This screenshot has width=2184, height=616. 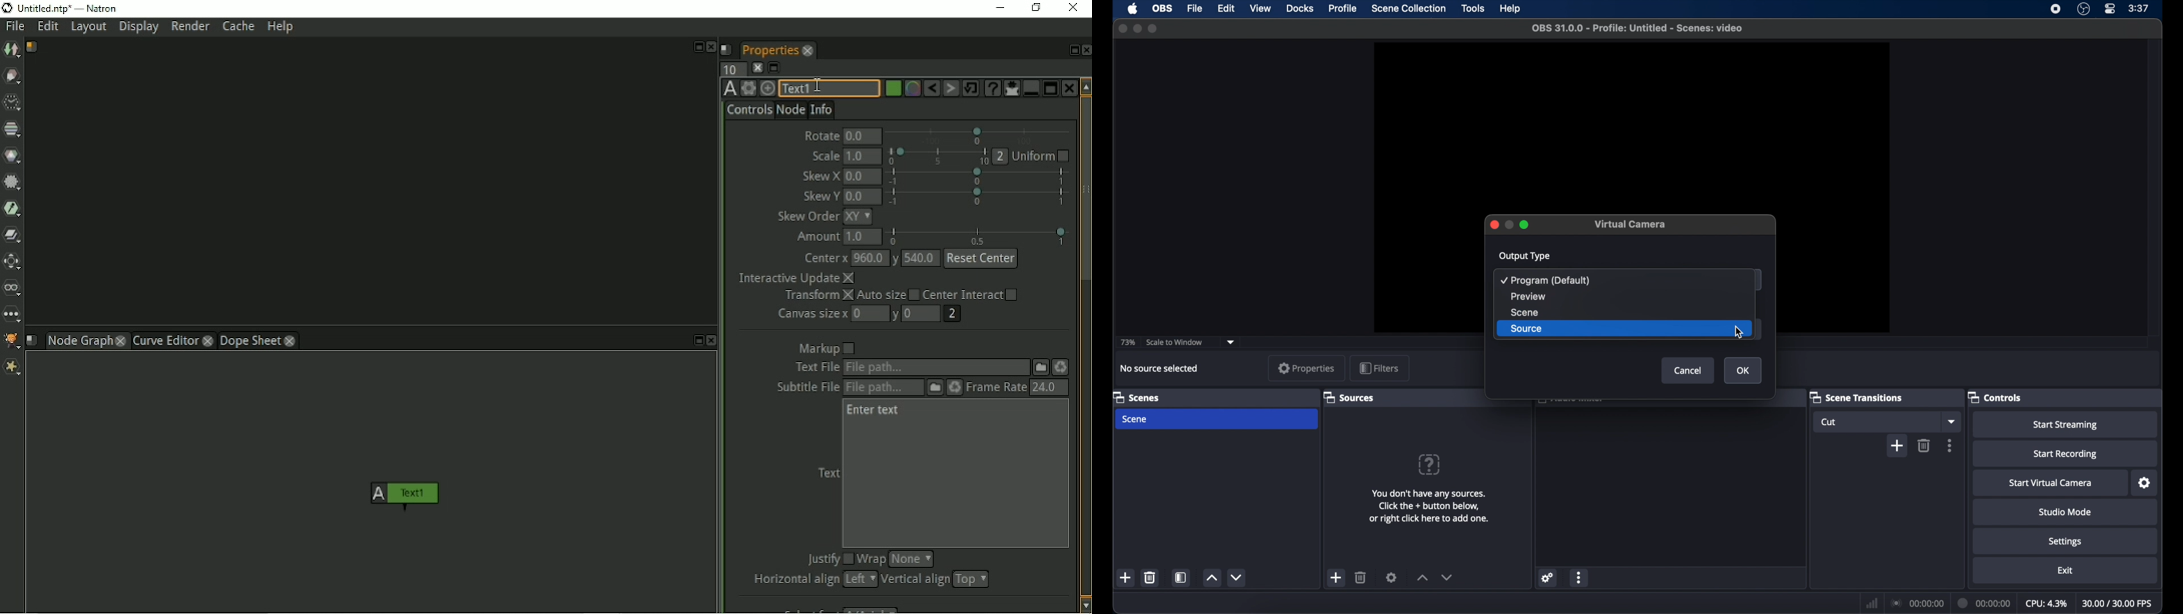 I want to click on question mark icon, so click(x=1430, y=464).